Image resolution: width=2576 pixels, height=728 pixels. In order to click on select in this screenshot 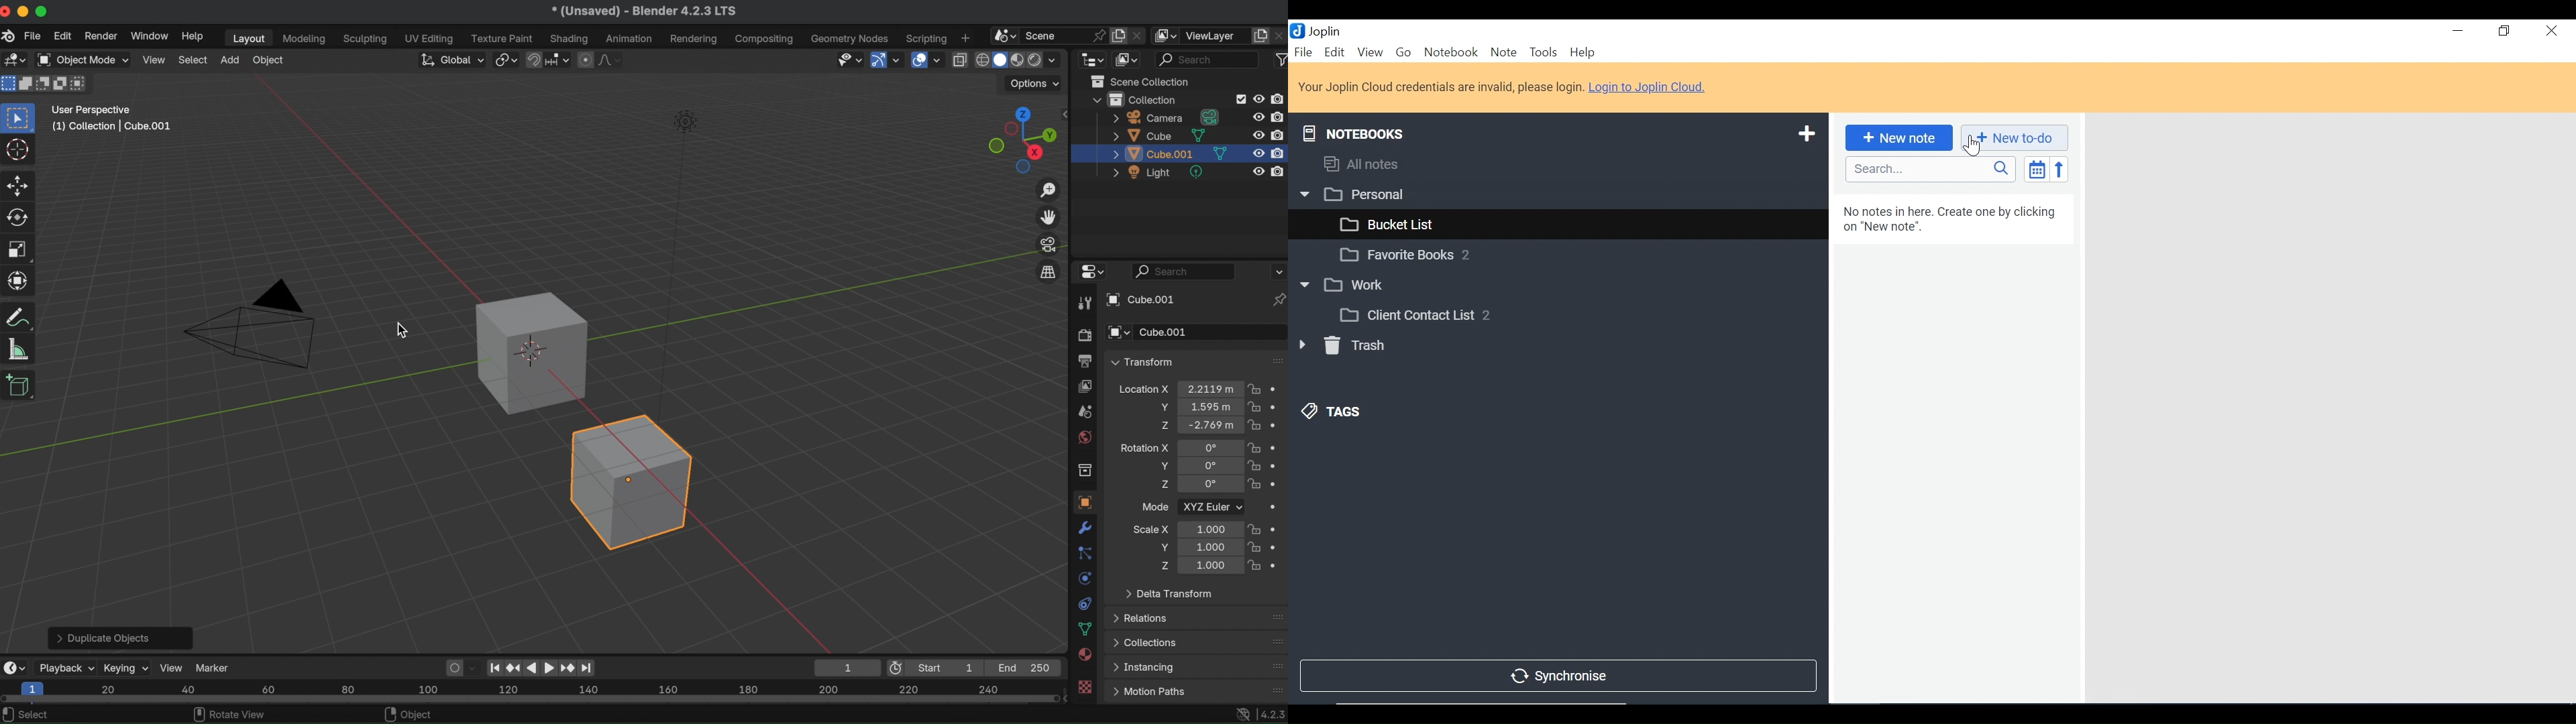, I will do `click(193, 60)`.